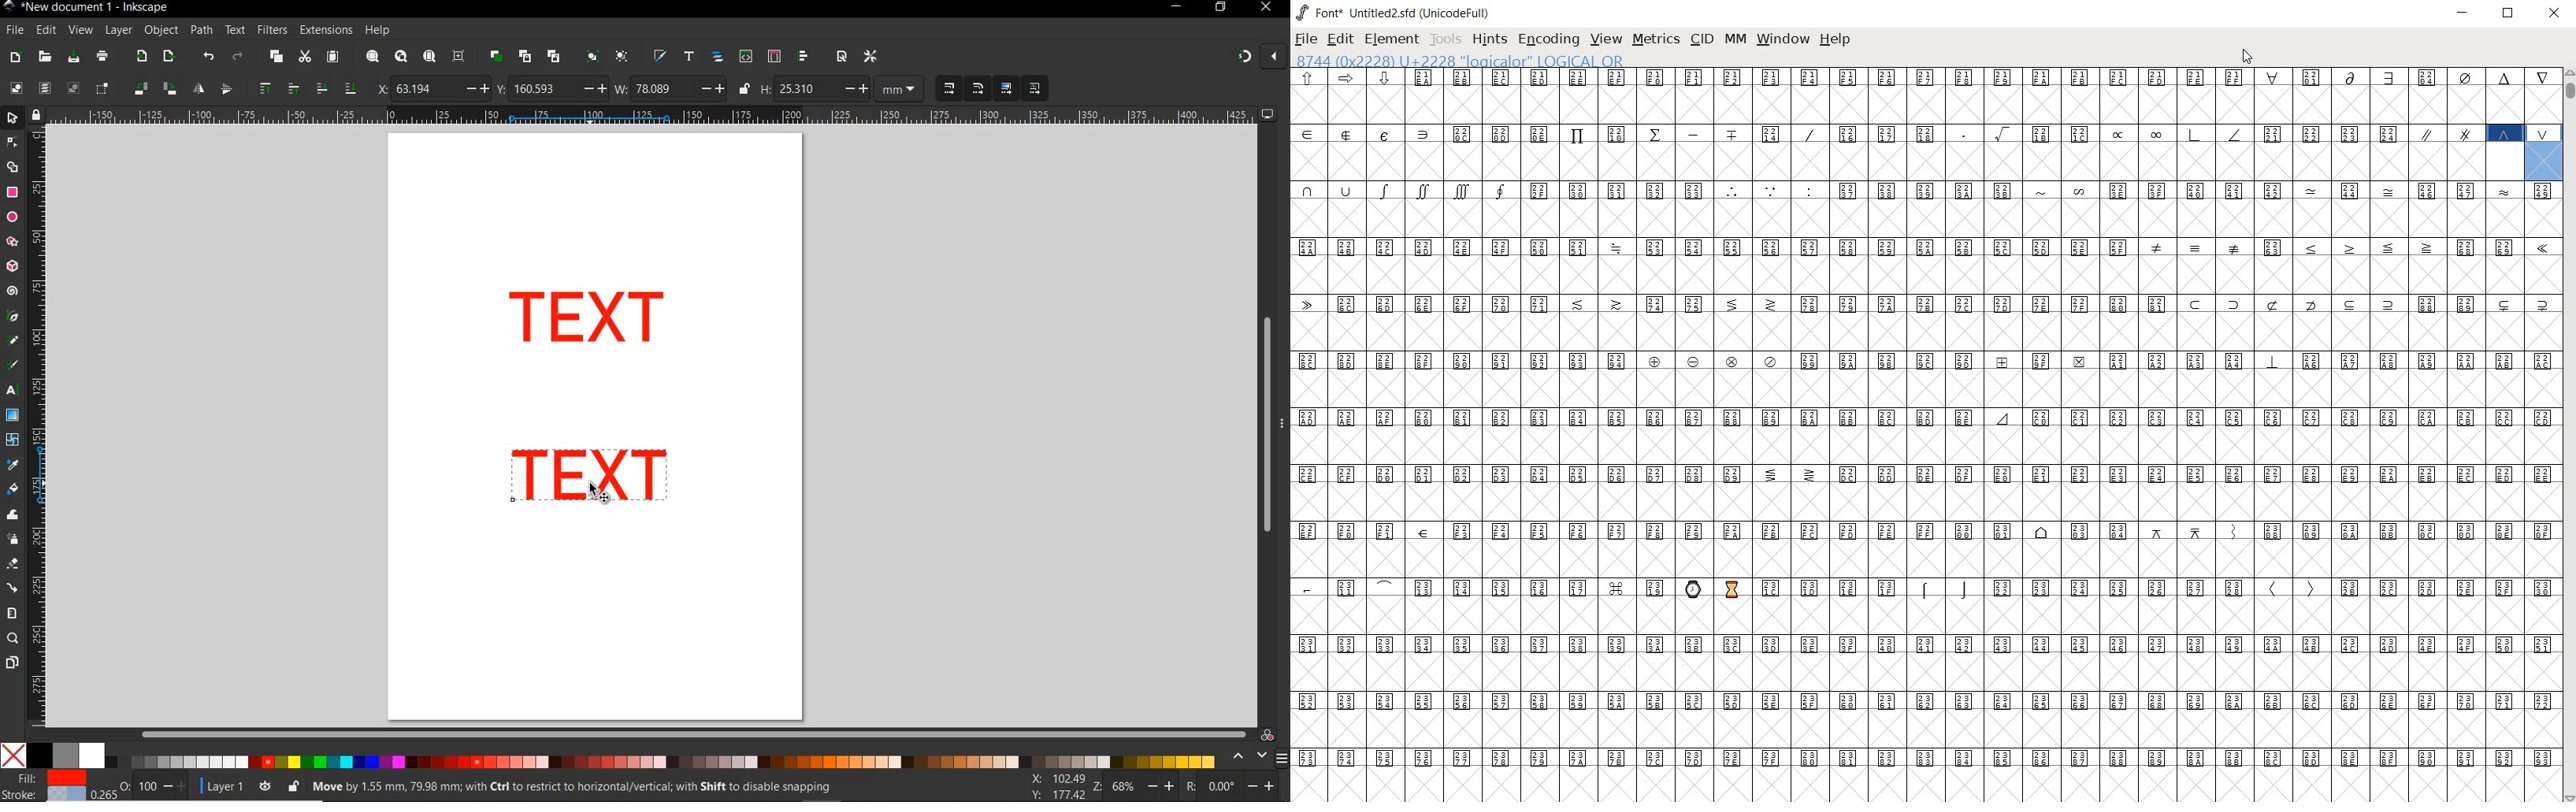 The image size is (2576, 812). Describe the element at coordinates (1888, 432) in the screenshot. I see `glyph characters` at that location.